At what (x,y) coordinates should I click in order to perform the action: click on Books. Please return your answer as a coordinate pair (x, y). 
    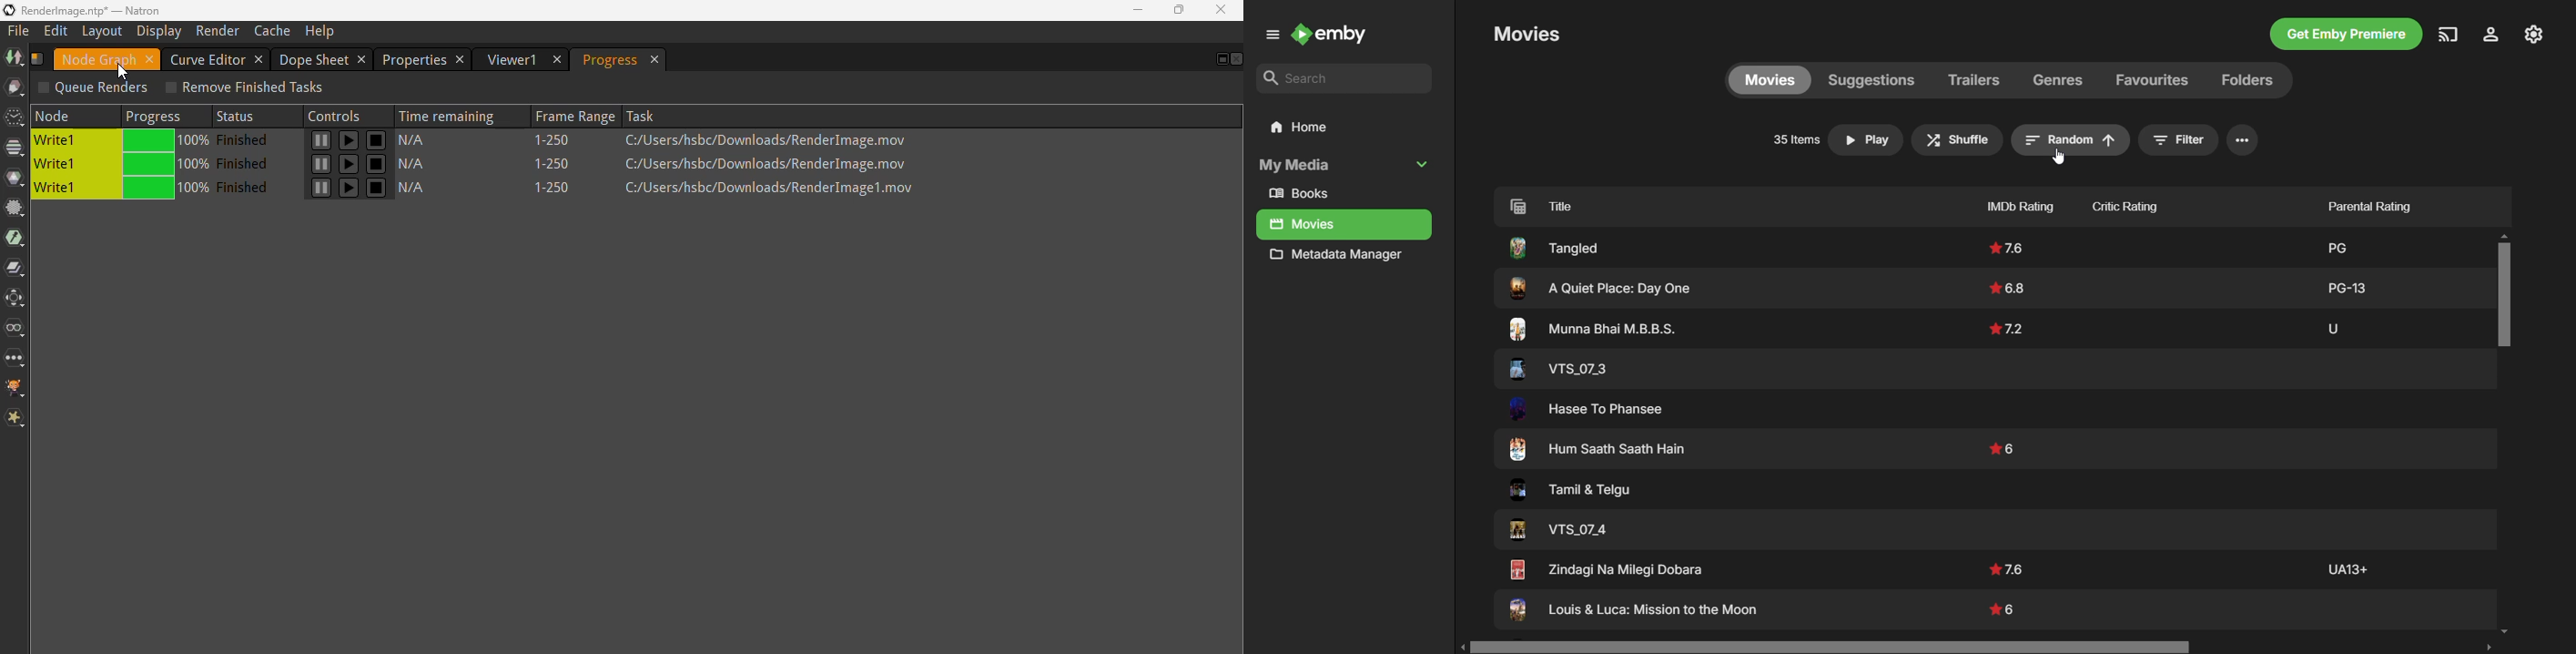
    Looking at the image, I should click on (1305, 194).